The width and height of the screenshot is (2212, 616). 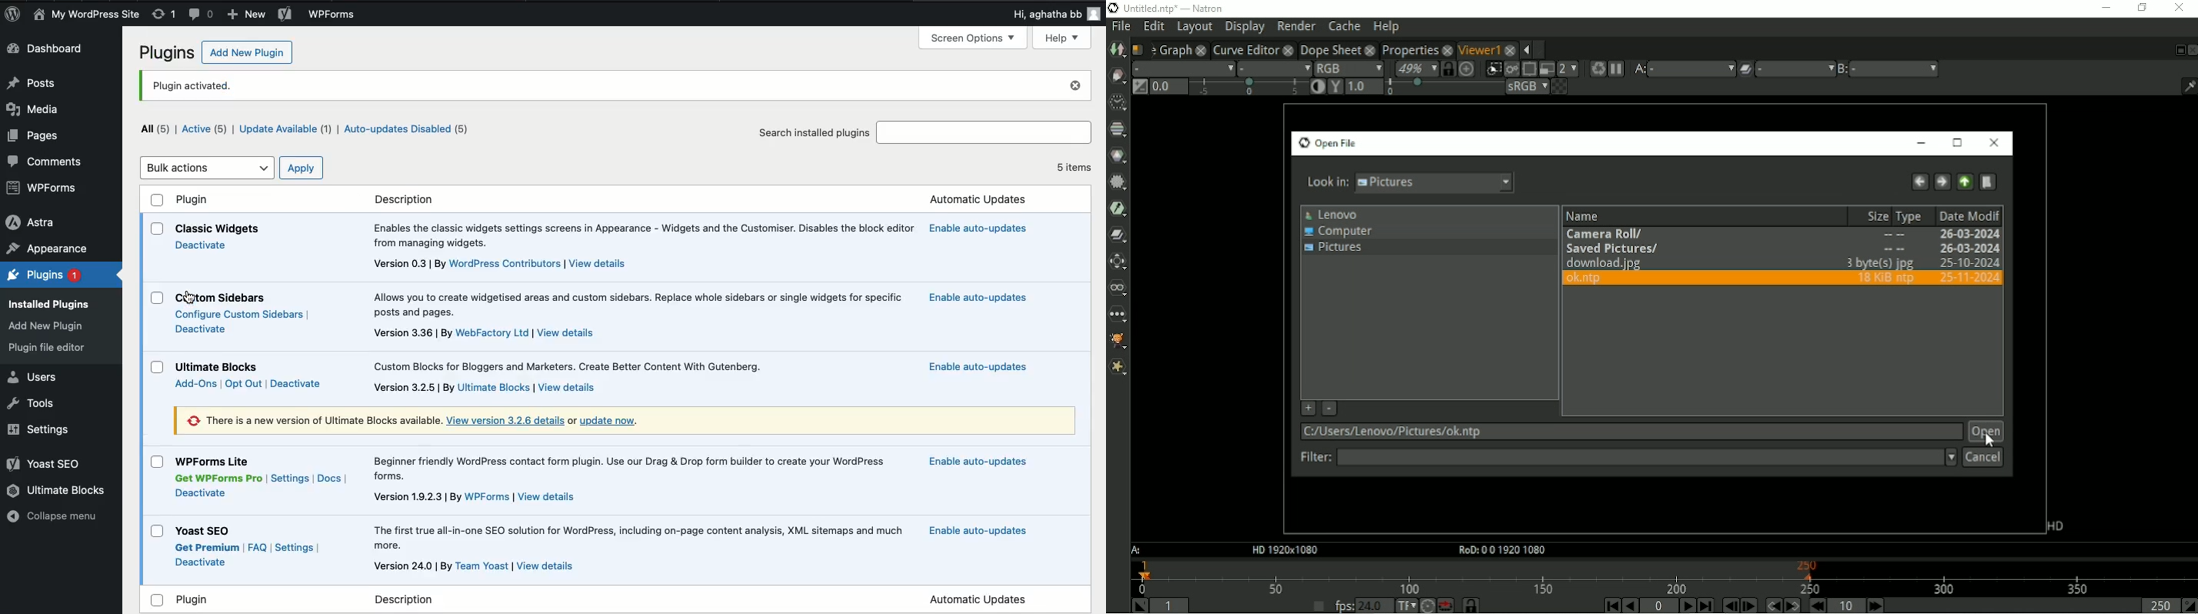 I want to click on wpforms, so click(x=487, y=498).